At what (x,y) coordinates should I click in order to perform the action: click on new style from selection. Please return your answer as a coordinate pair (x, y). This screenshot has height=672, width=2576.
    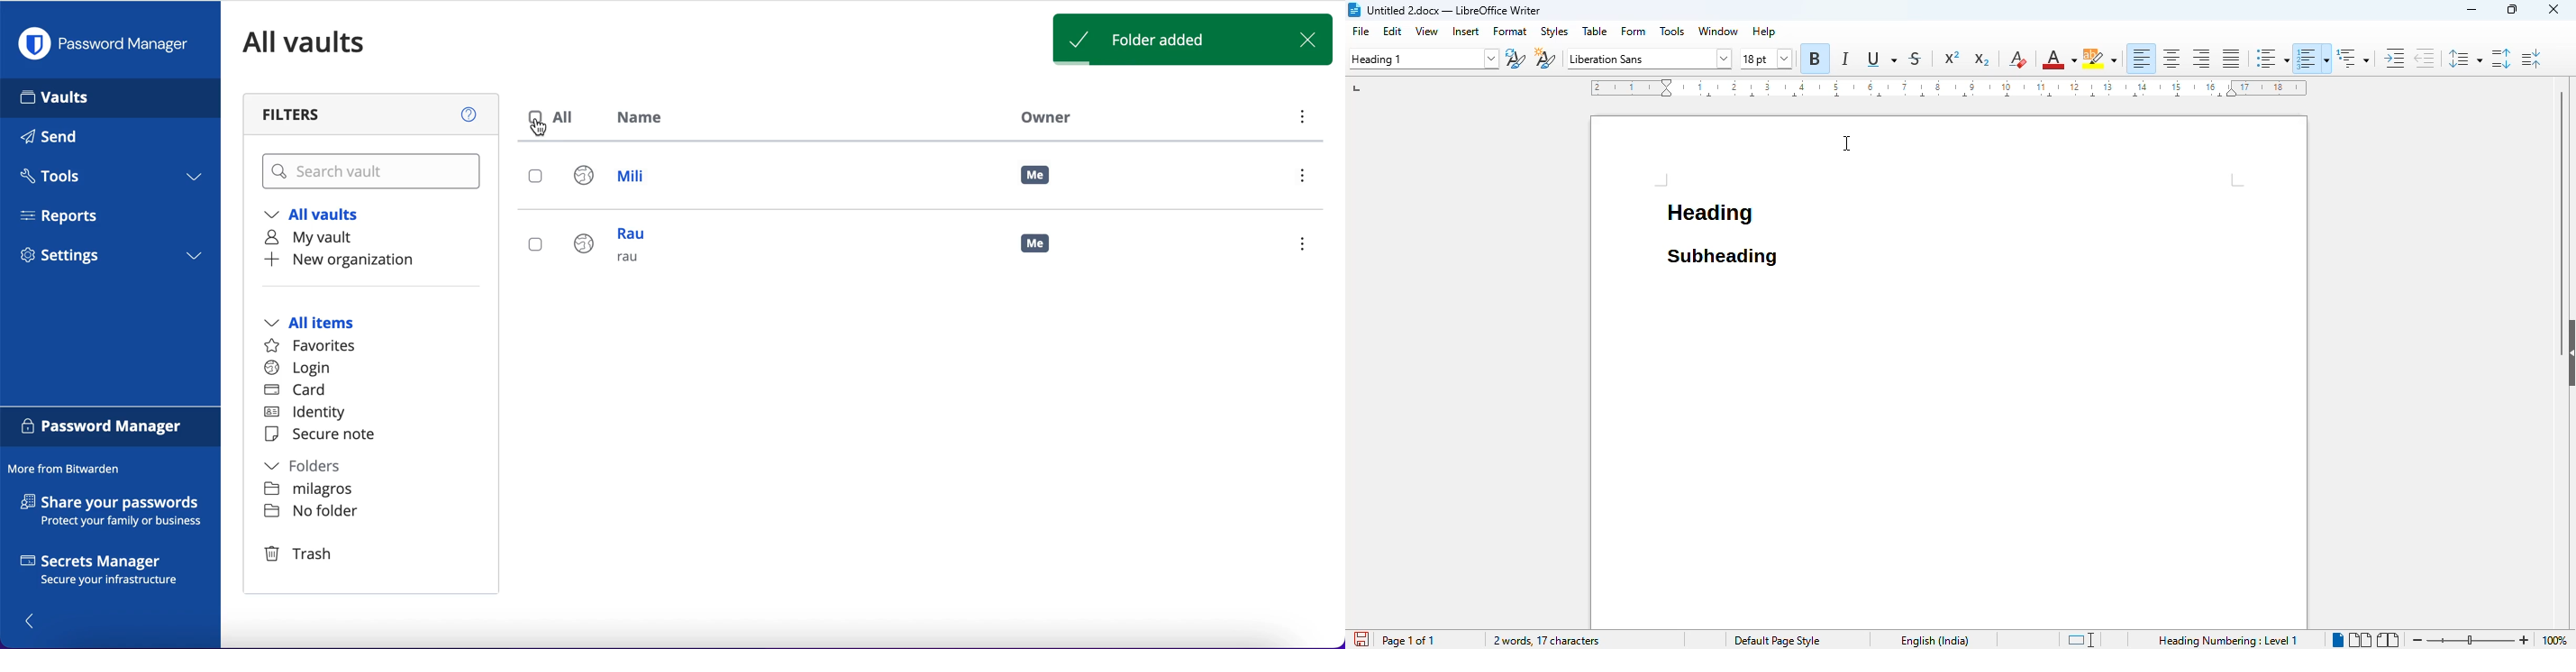
    Looking at the image, I should click on (1544, 58).